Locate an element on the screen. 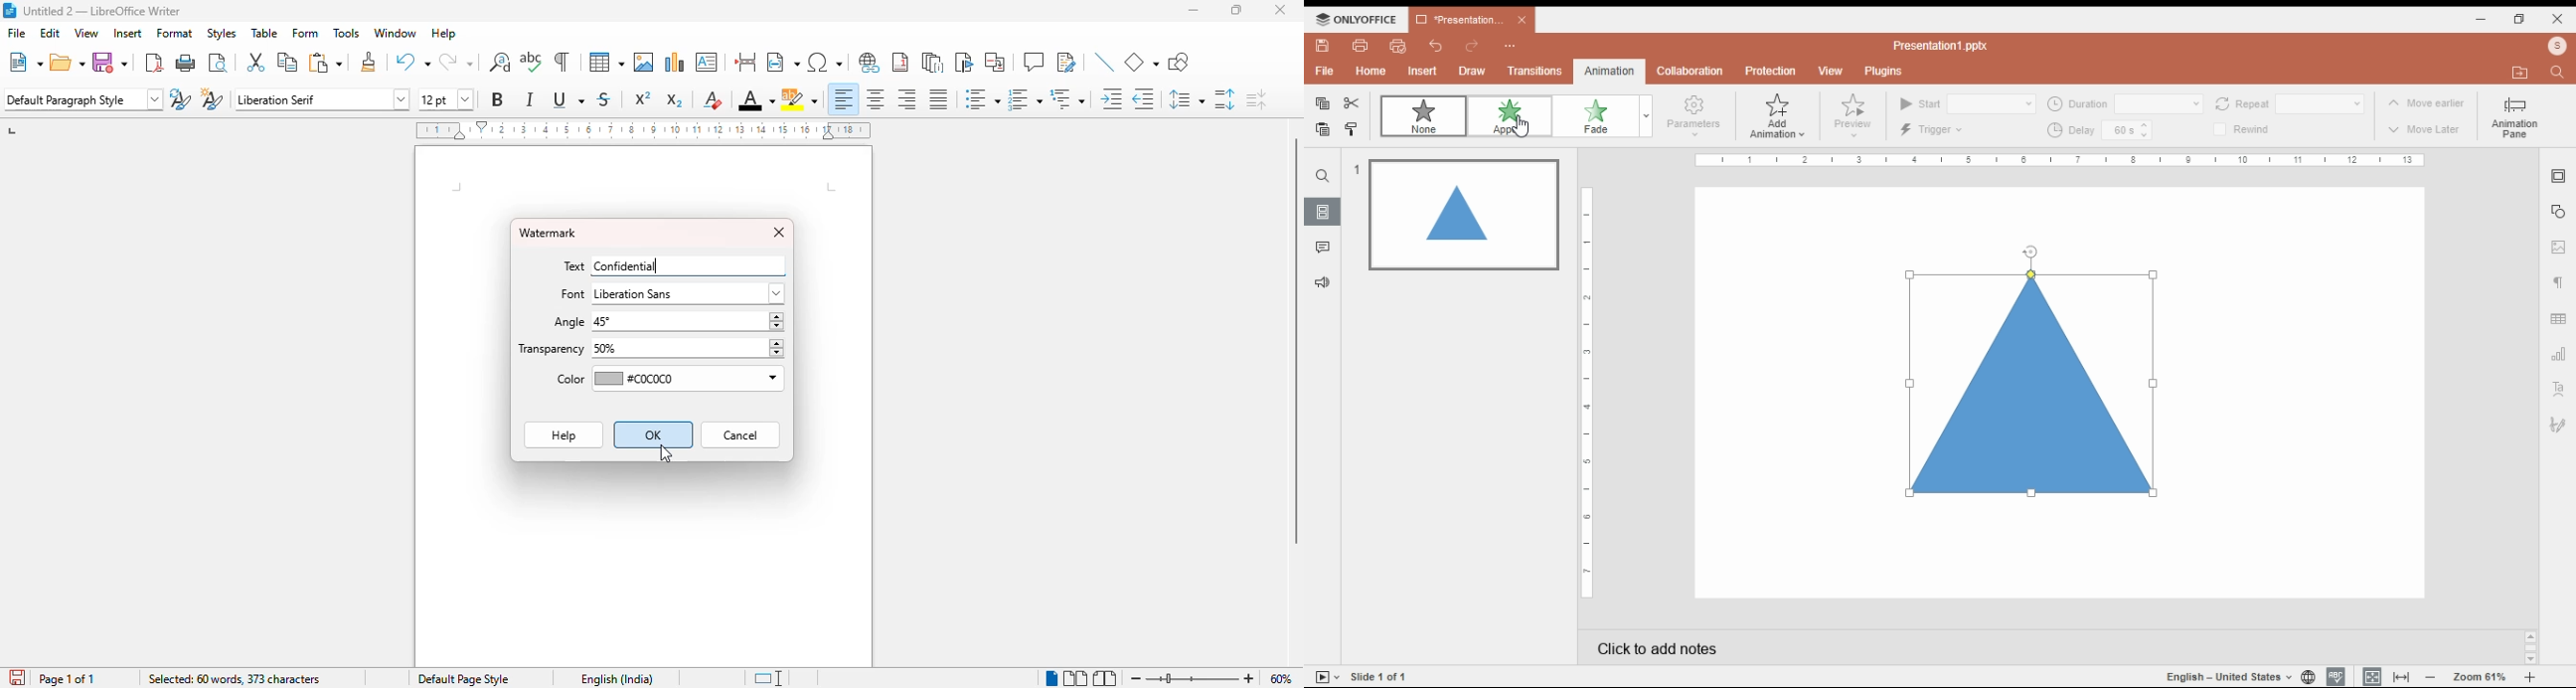 This screenshot has width=2576, height=700. selected shape is located at coordinates (2035, 384).